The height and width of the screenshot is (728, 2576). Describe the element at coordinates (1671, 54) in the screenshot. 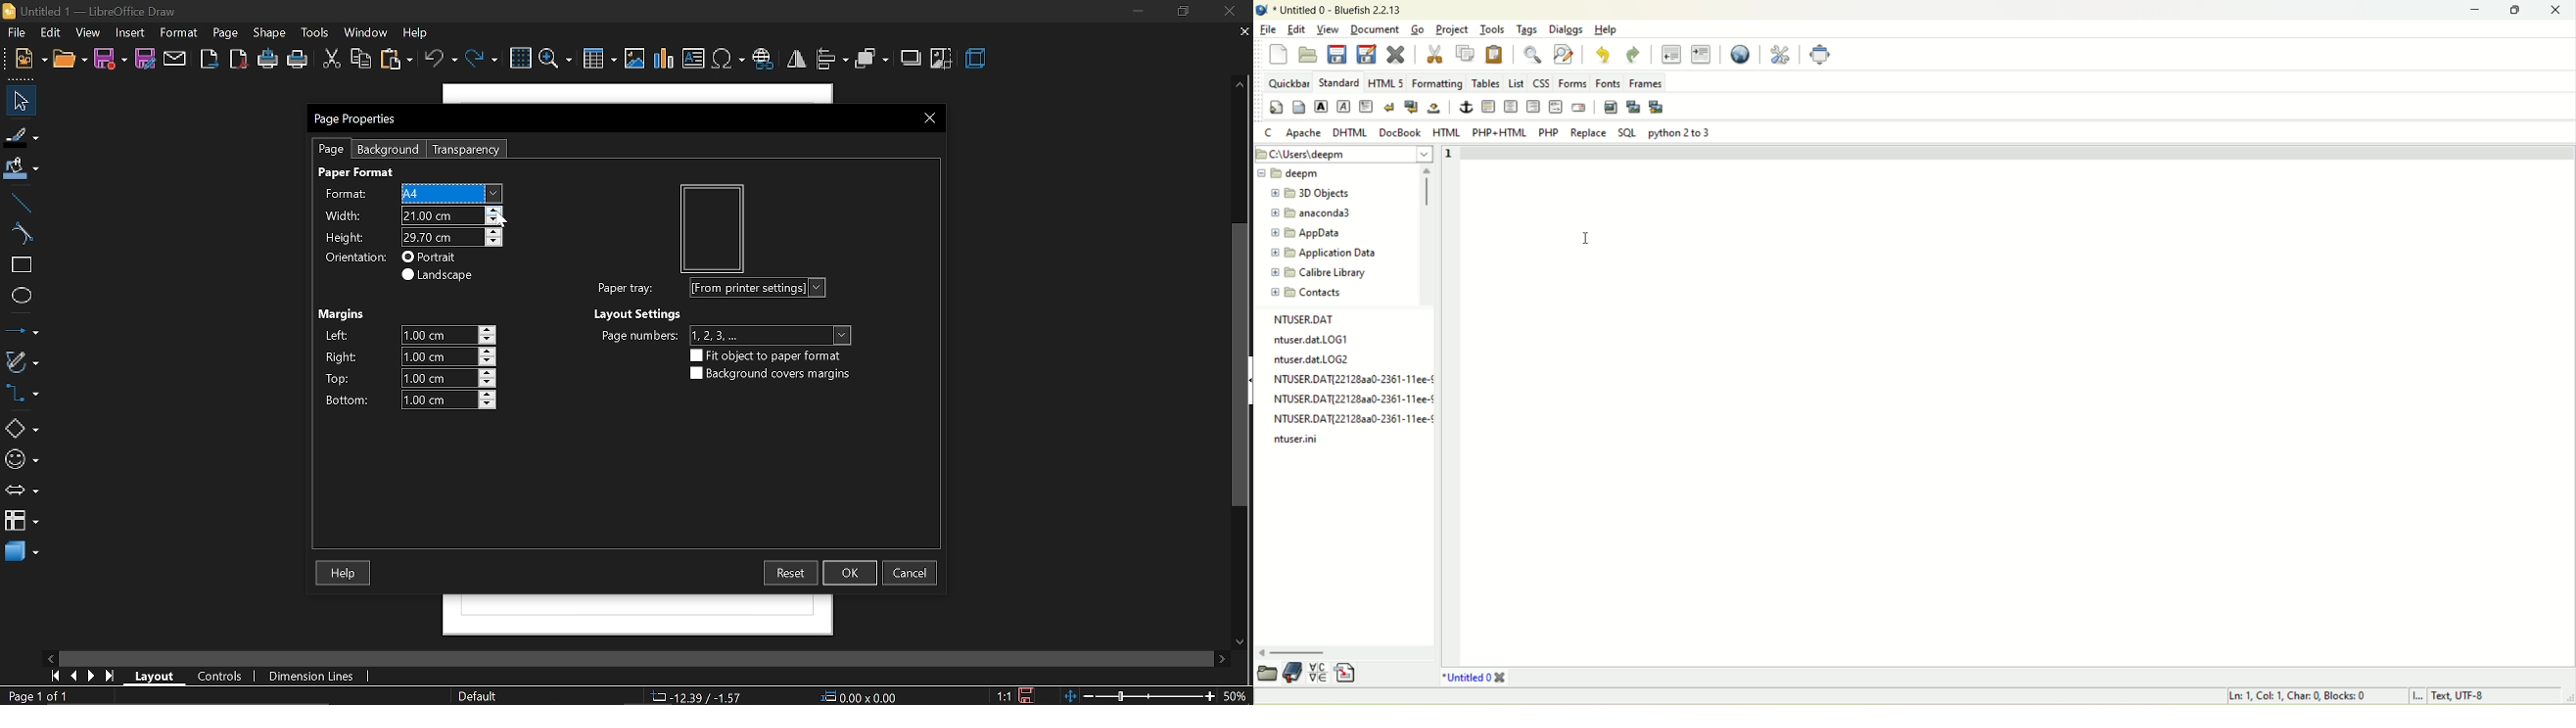

I see `unindent` at that location.